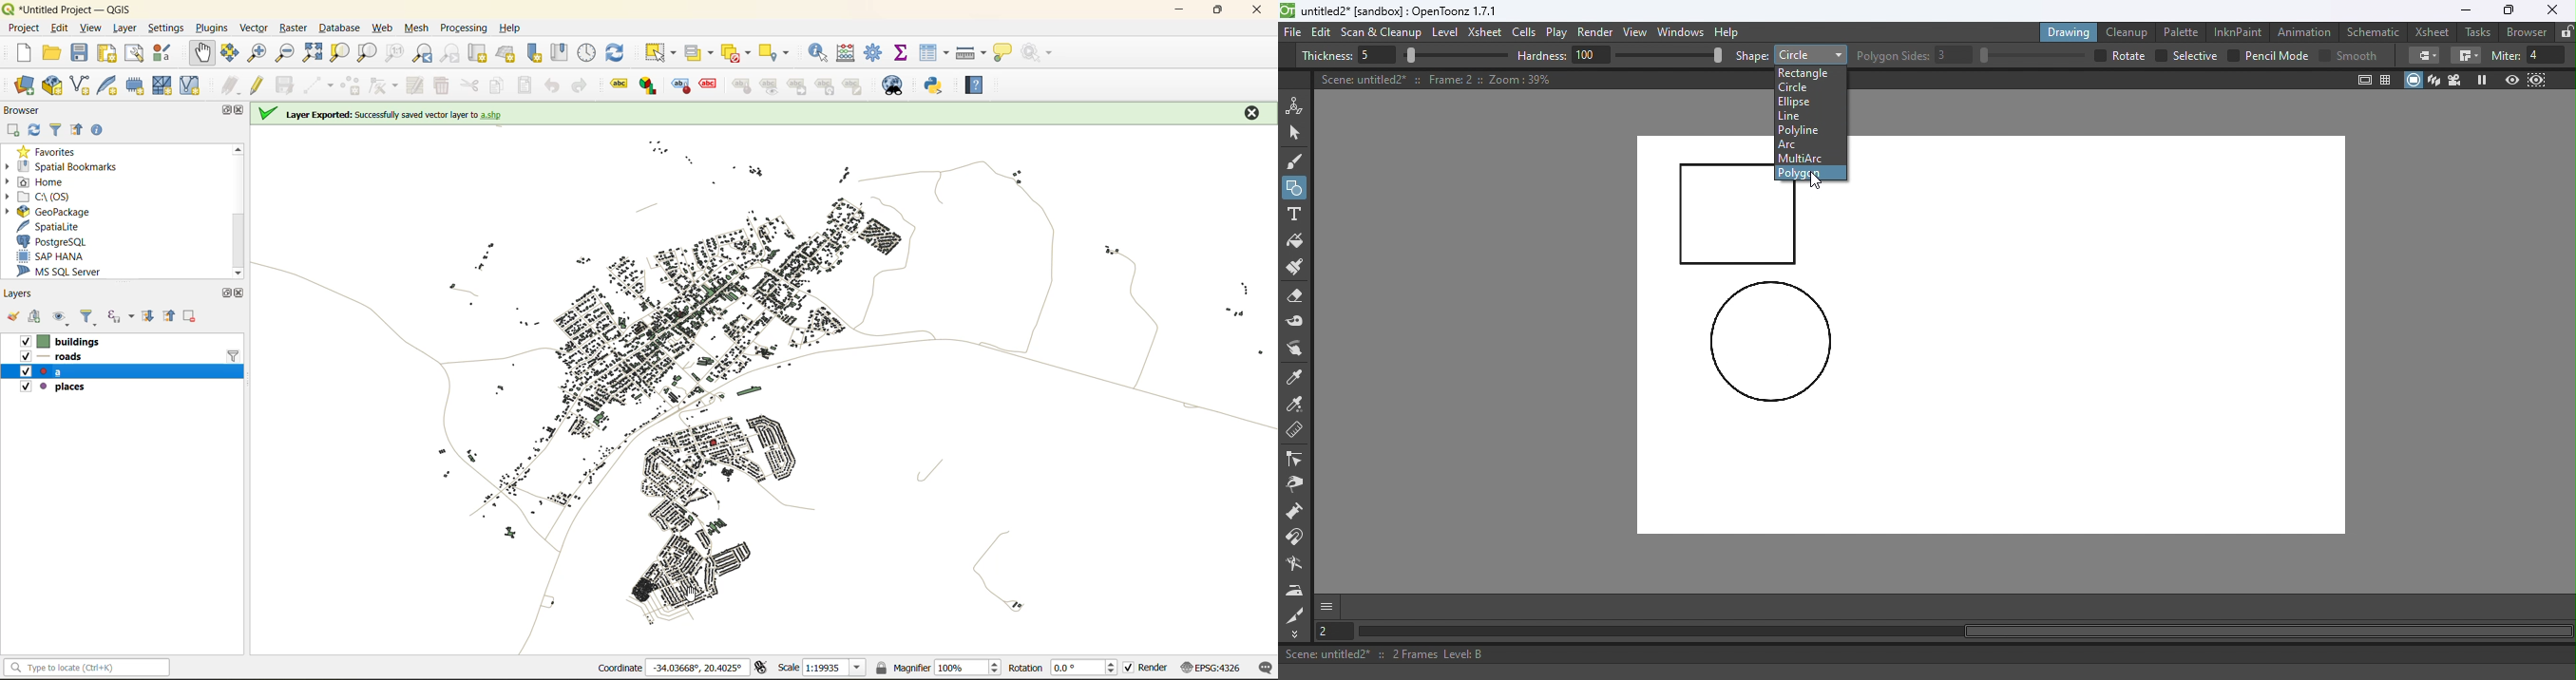  What do you see at coordinates (149, 319) in the screenshot?
I see `expand all` at bounding box center [149, 319].